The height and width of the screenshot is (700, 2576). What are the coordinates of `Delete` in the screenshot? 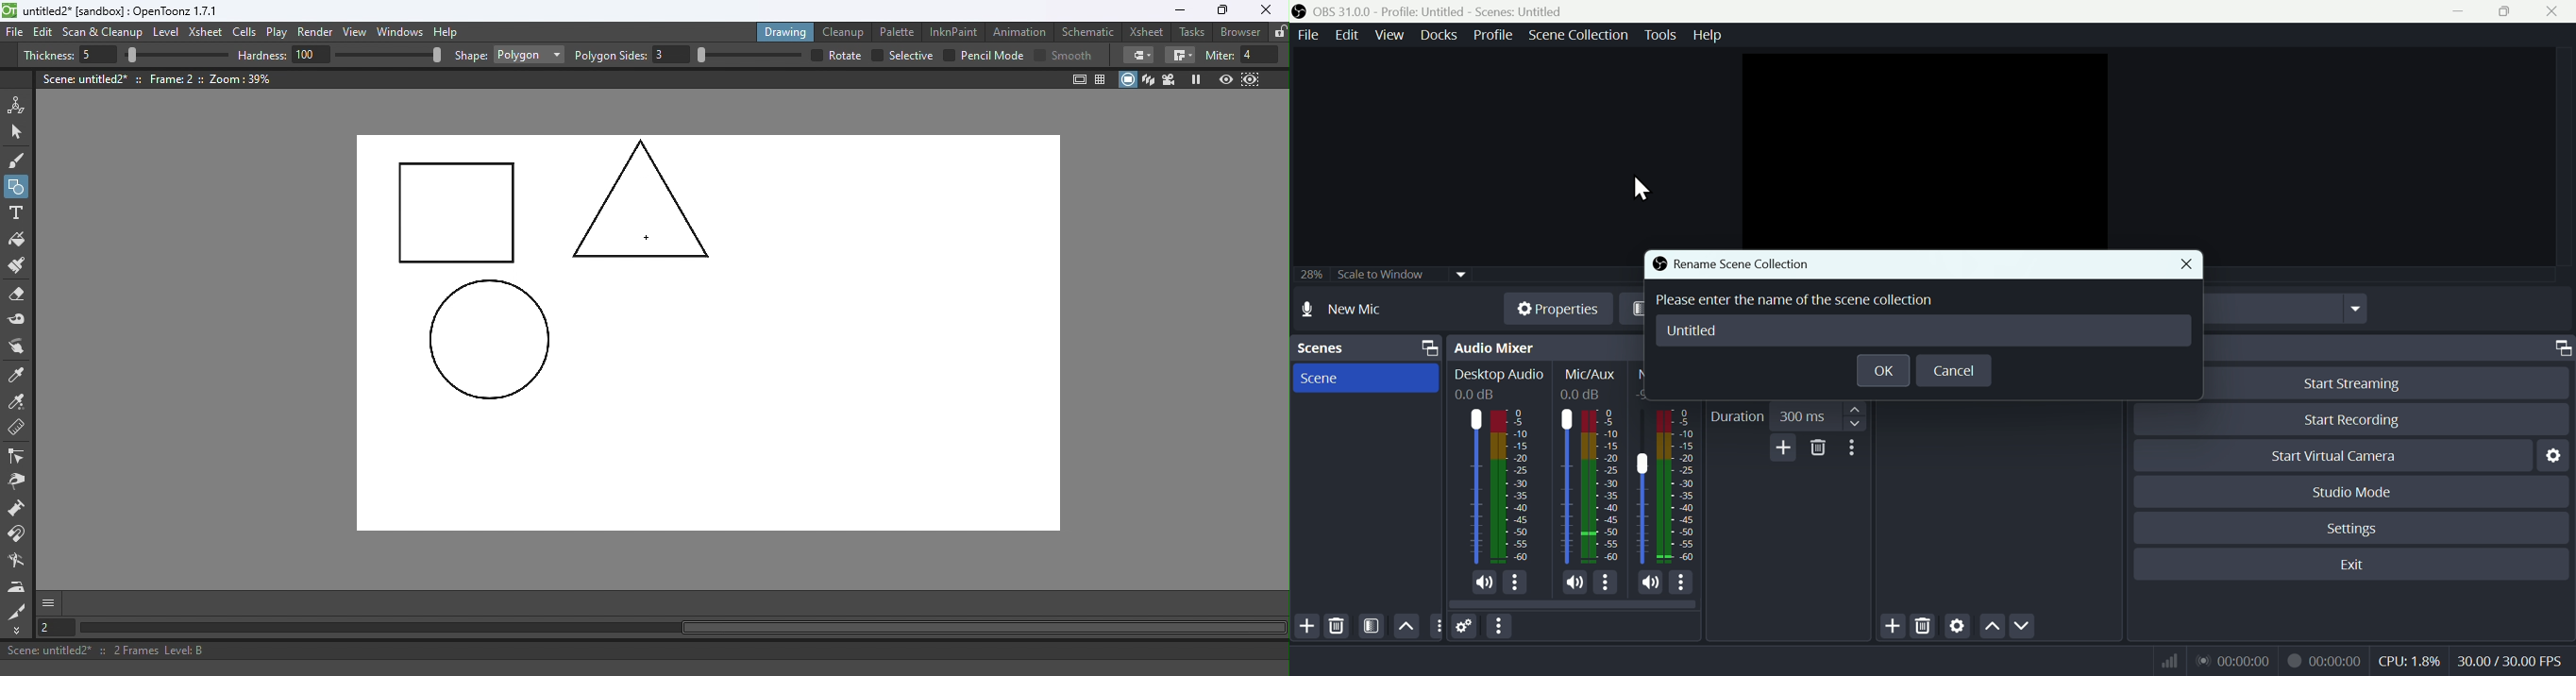 It's located at (1342, 626).